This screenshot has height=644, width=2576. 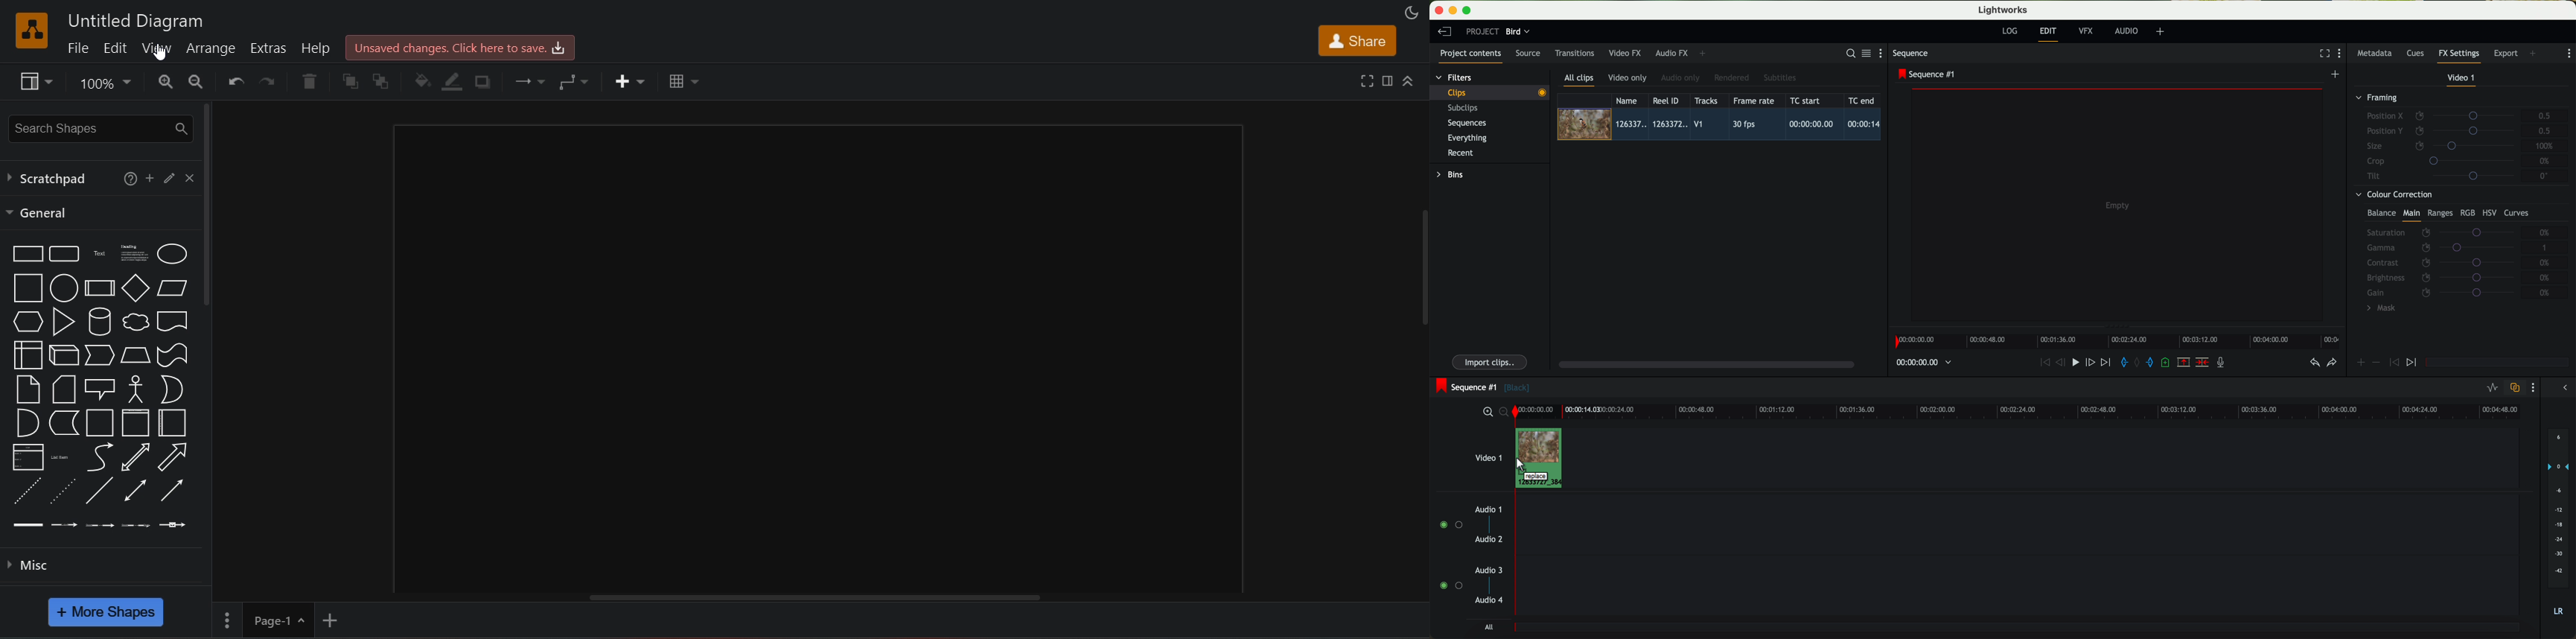 What do you see at coordinates (27, 255) in the screenshot?
I see `rectangle` at bounding box center [27, 255].